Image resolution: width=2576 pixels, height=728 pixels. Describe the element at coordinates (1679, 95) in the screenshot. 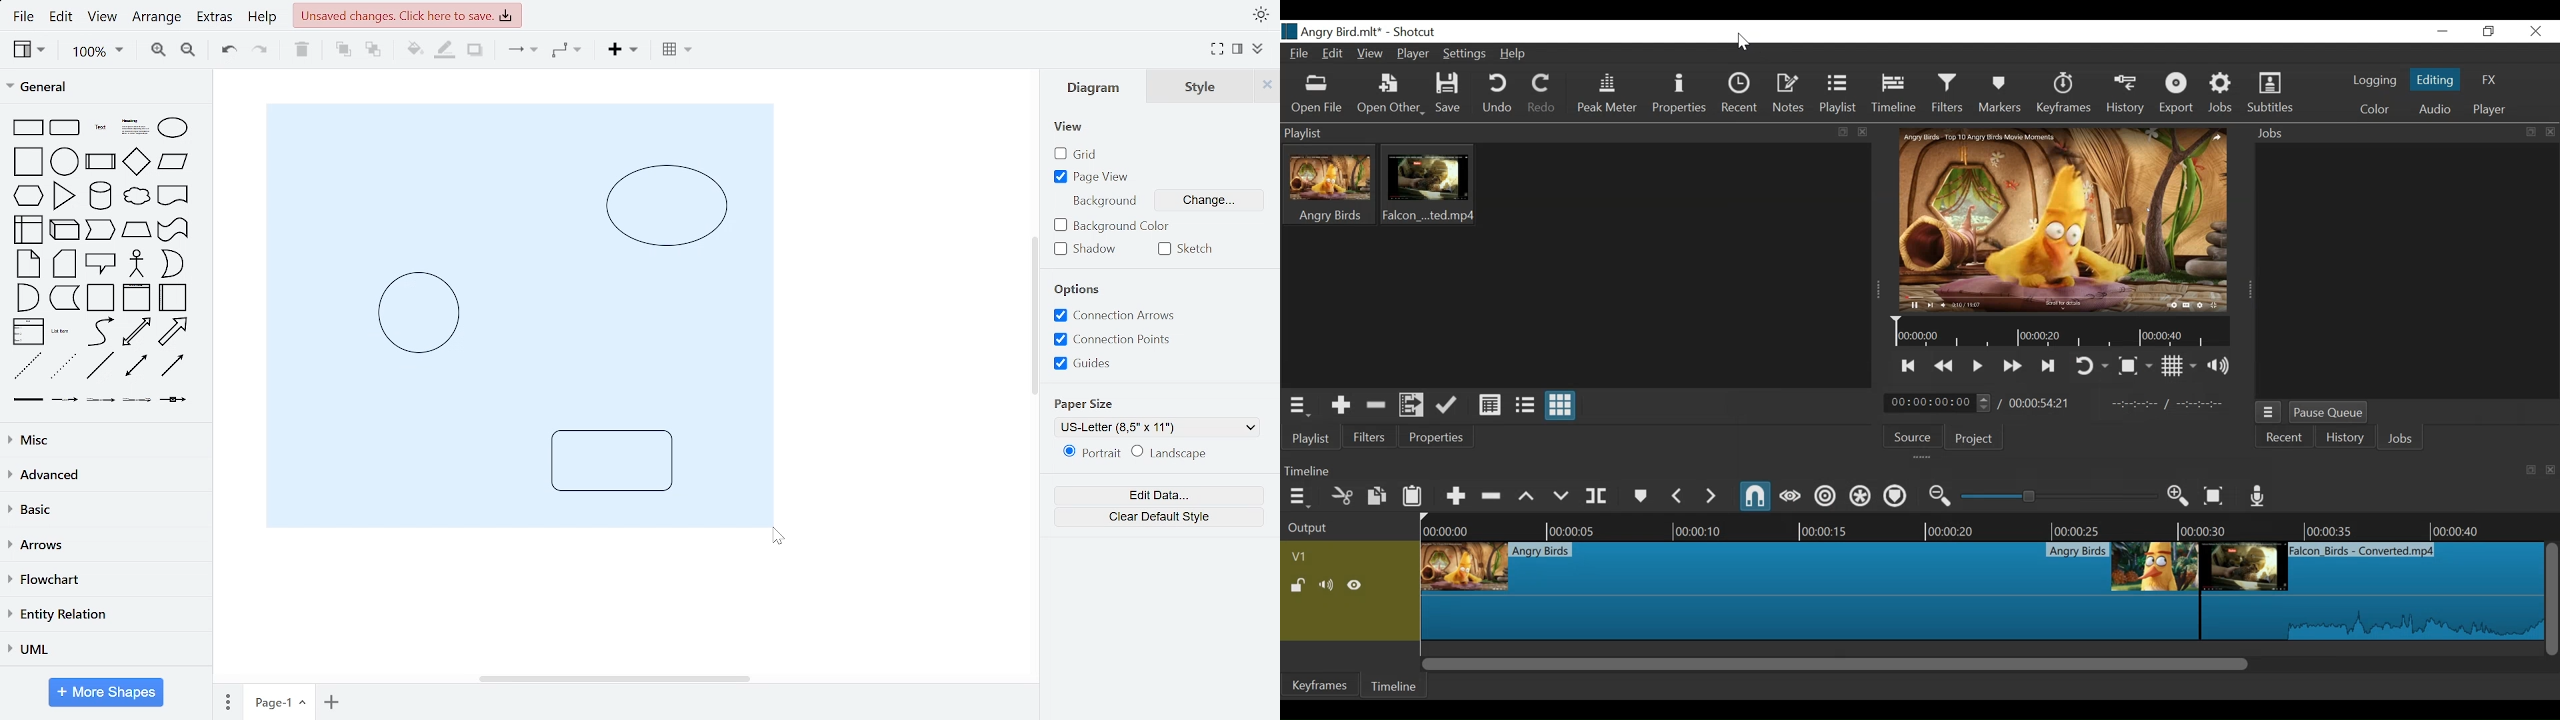

I see `Properties` at that location.